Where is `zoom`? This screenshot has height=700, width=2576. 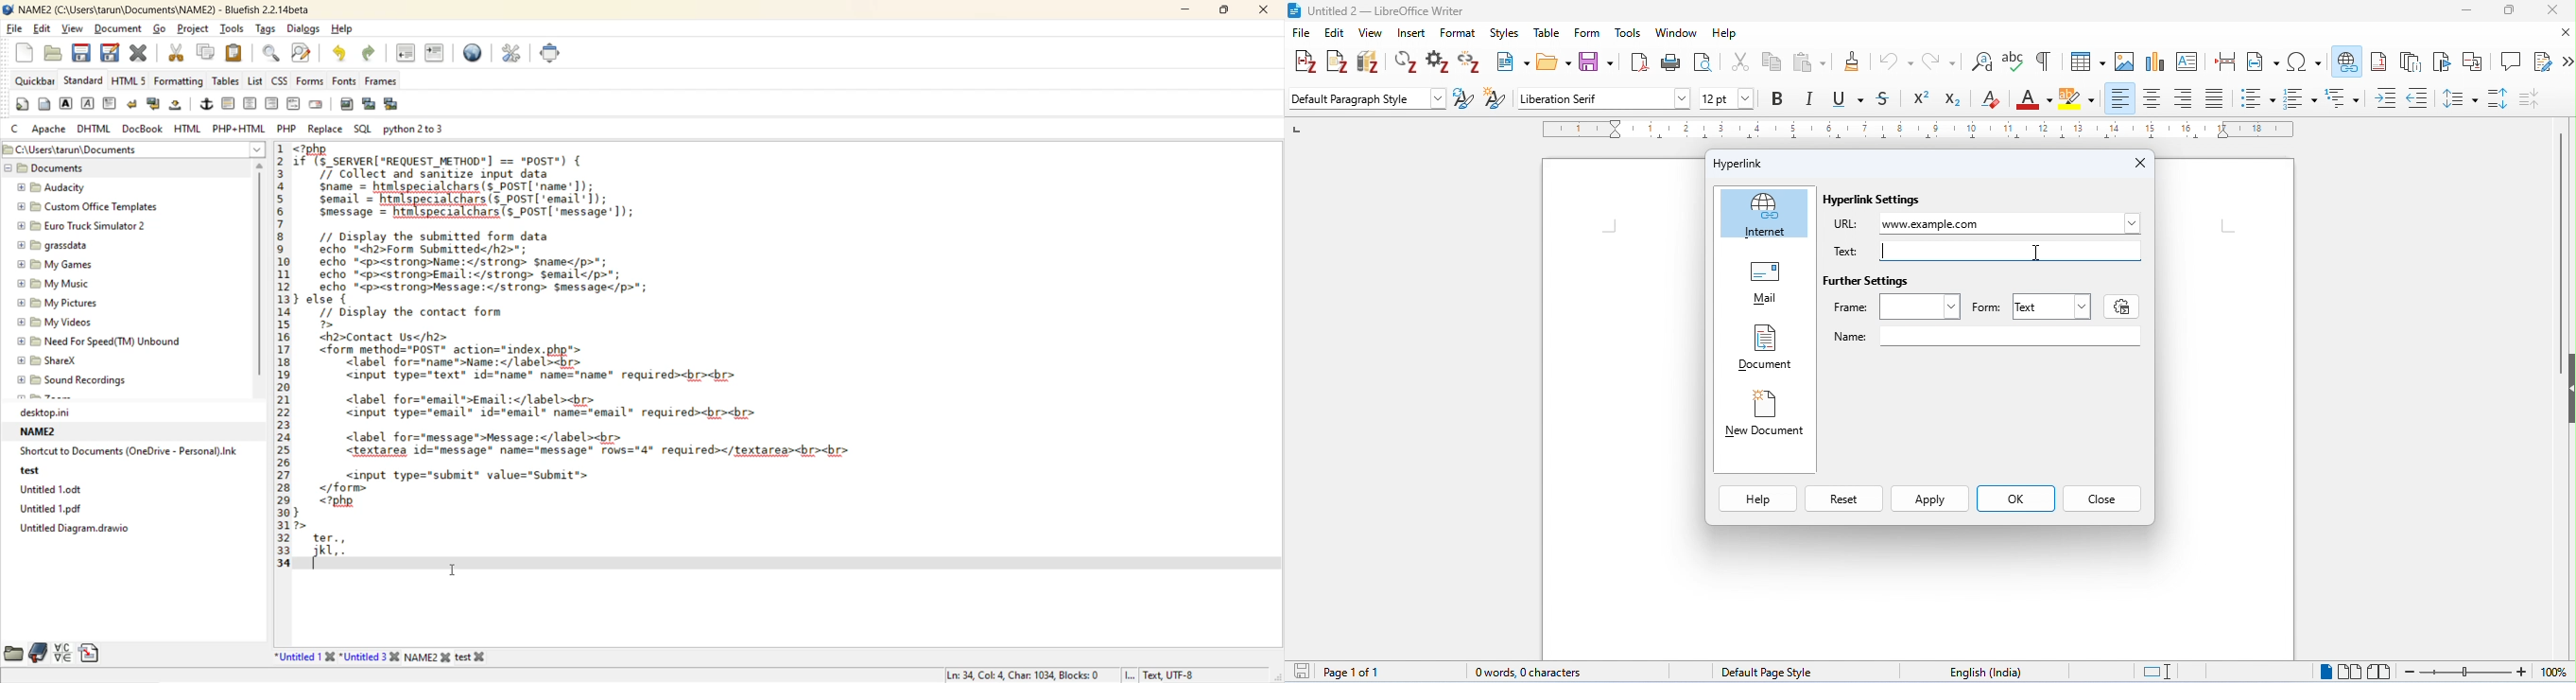
zoom is located at coordinates (2485, 672).